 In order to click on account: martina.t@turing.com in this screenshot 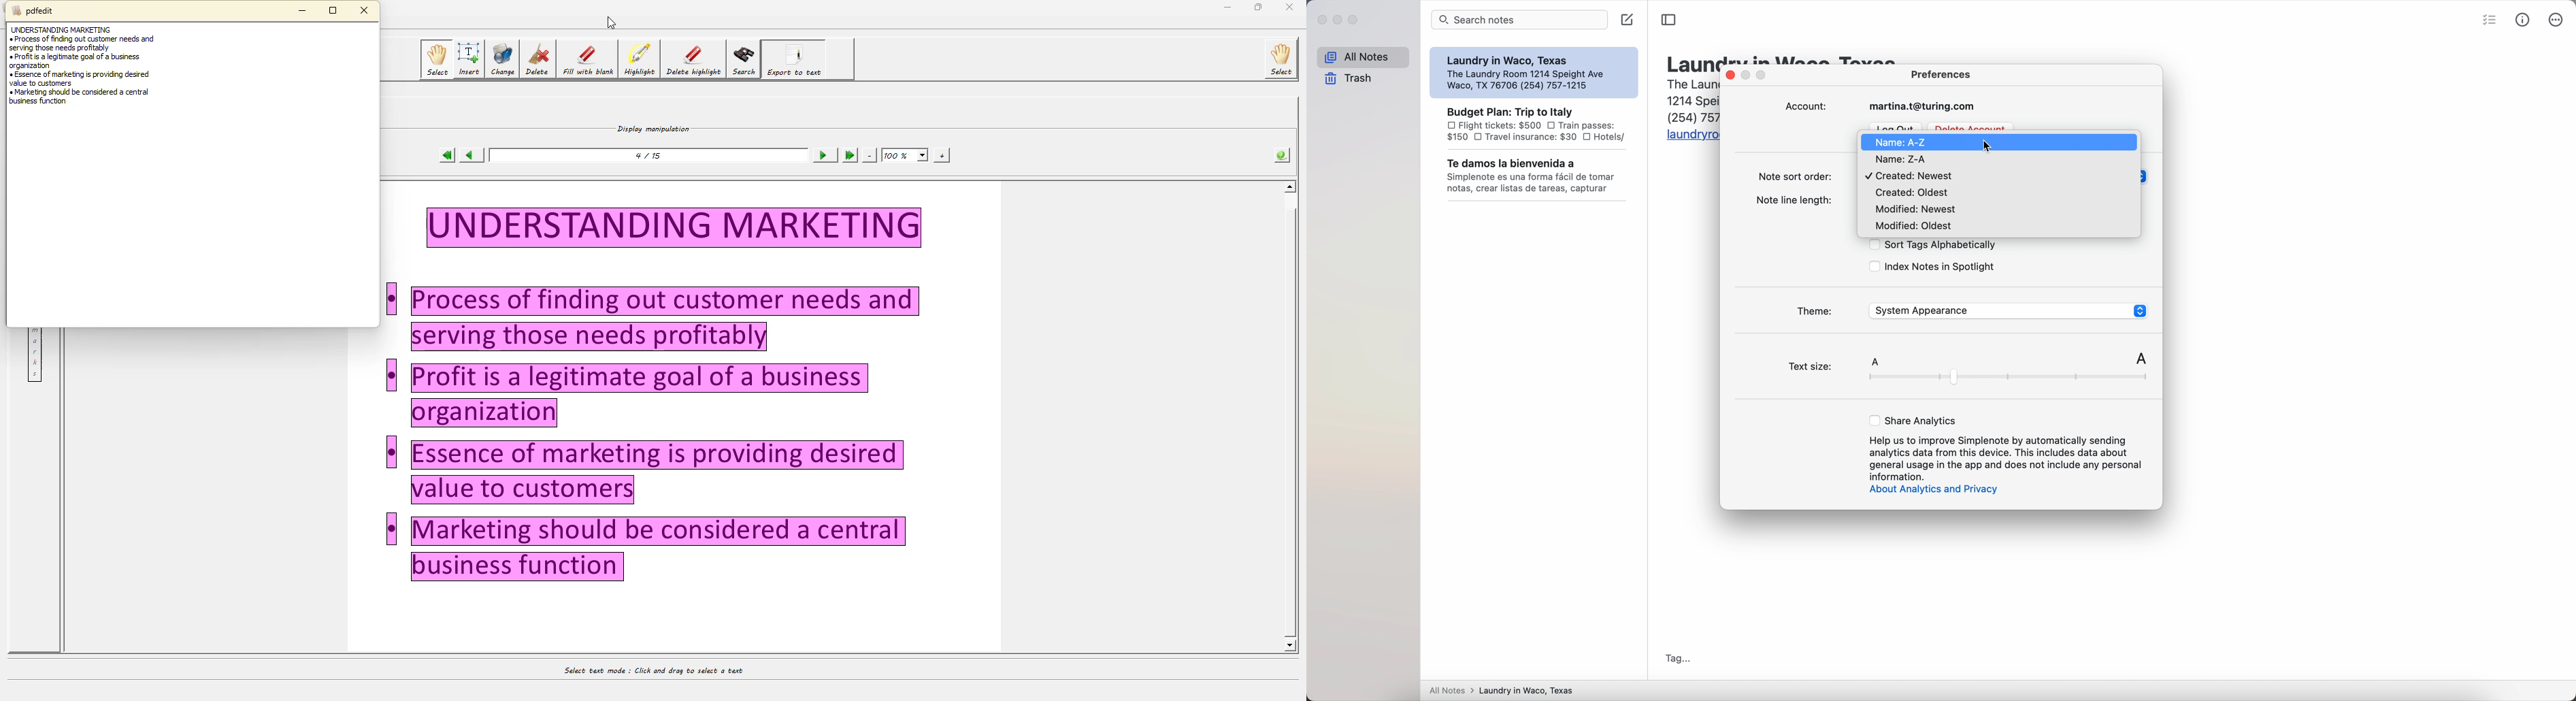, I will do `click(1884, 107)`.